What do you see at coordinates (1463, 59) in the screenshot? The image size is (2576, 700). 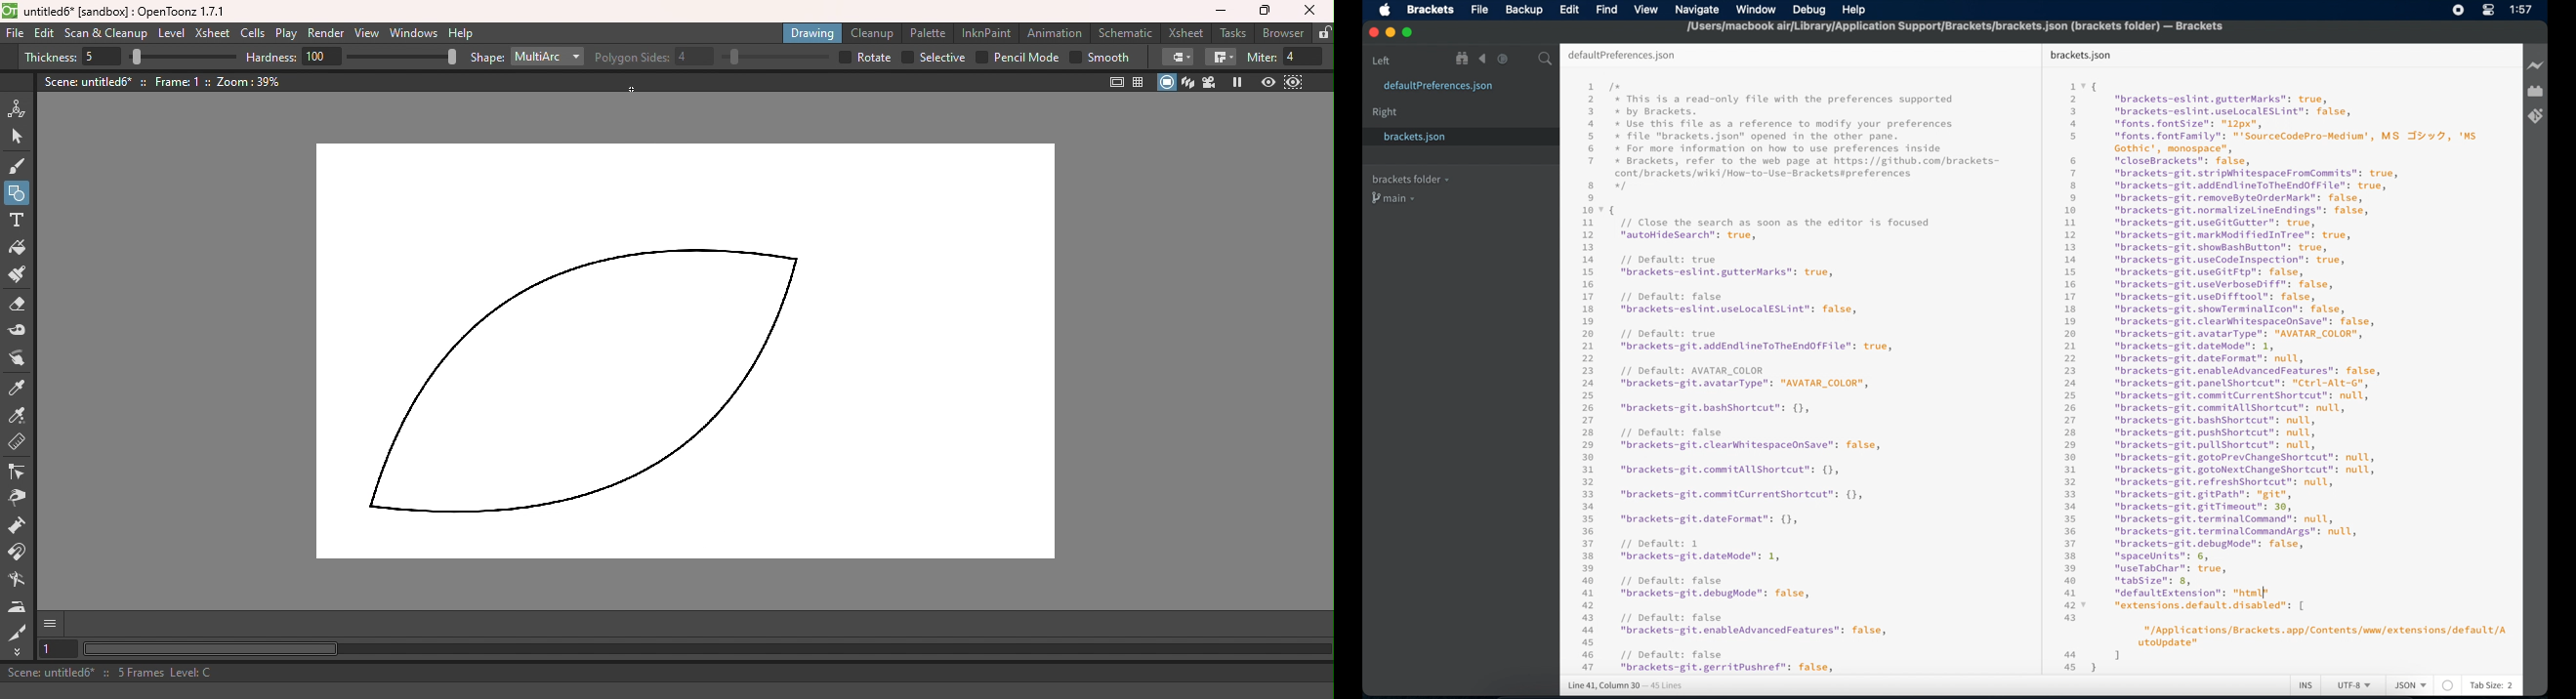 I see `show file in tree` at bounding box center [1463, 59].